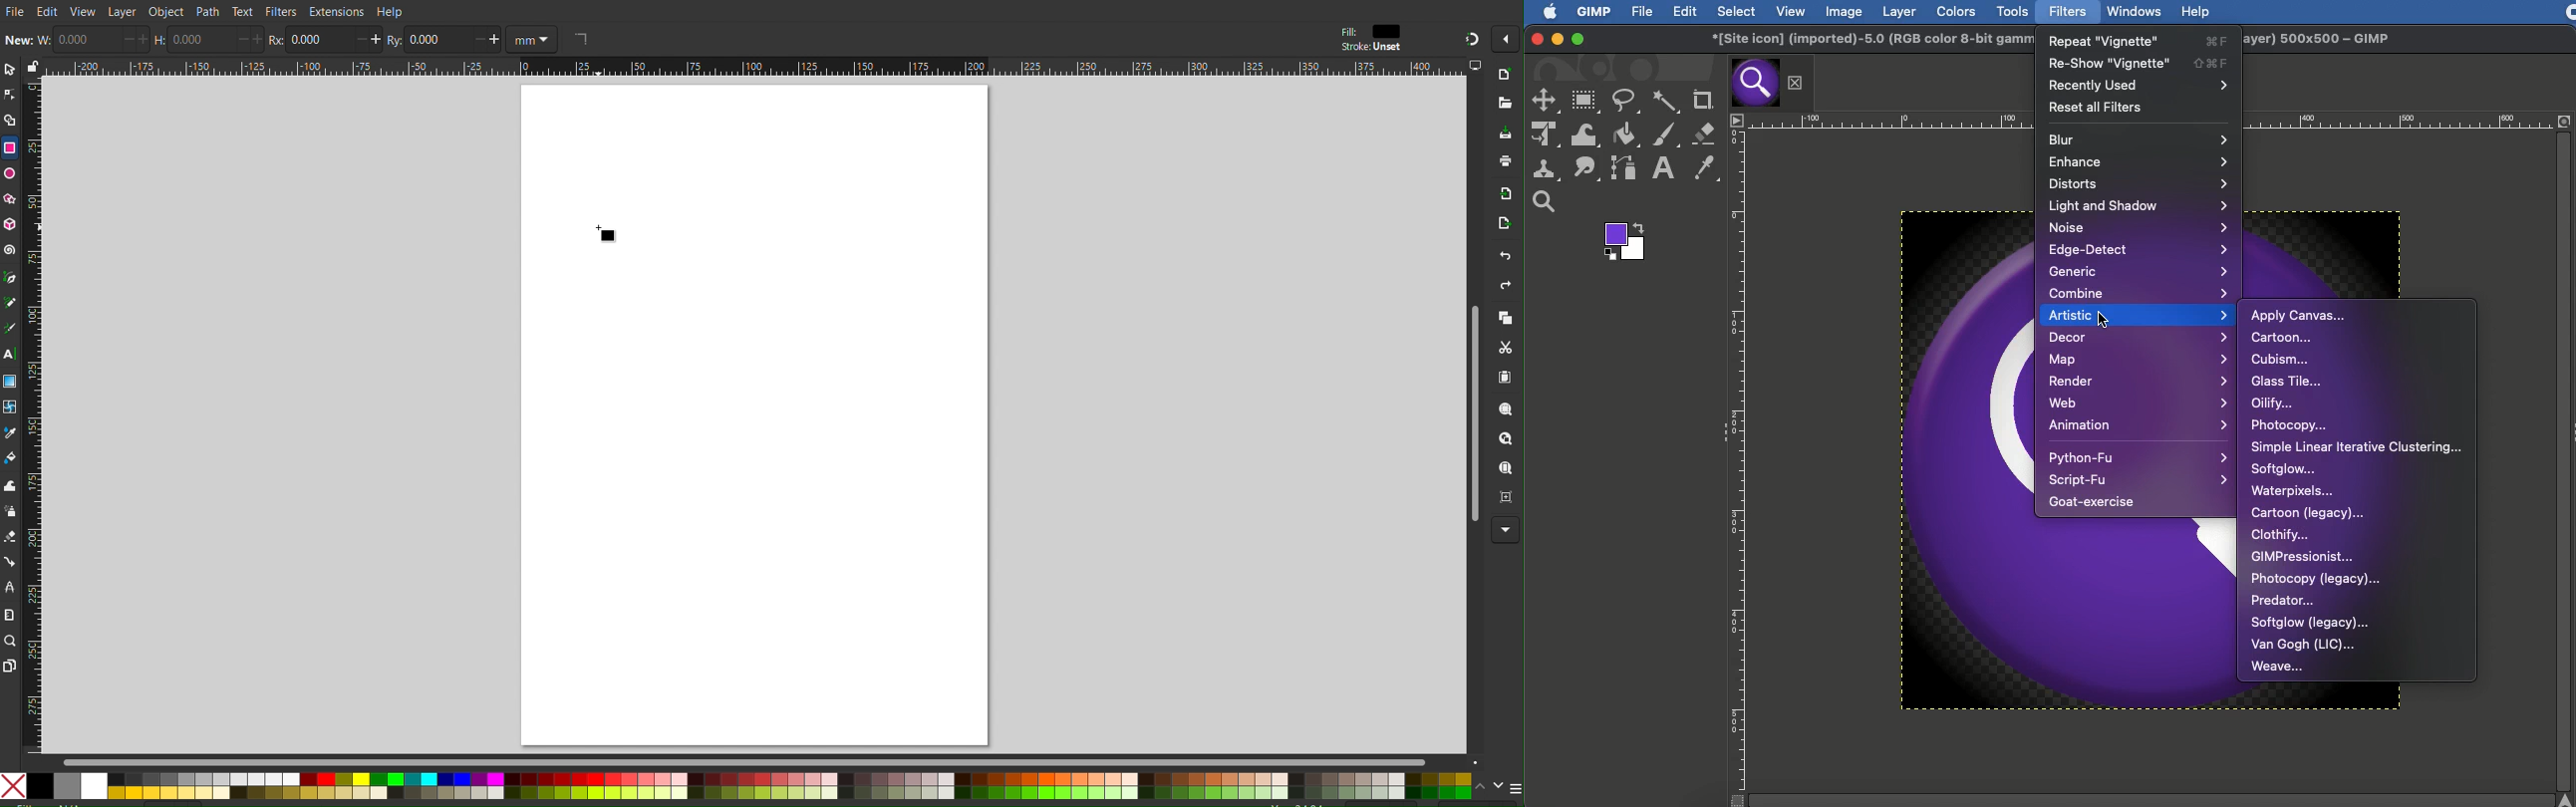  Describe the element at coordinates (2279, 666) in the screenshot. I see `Weave` at that location.